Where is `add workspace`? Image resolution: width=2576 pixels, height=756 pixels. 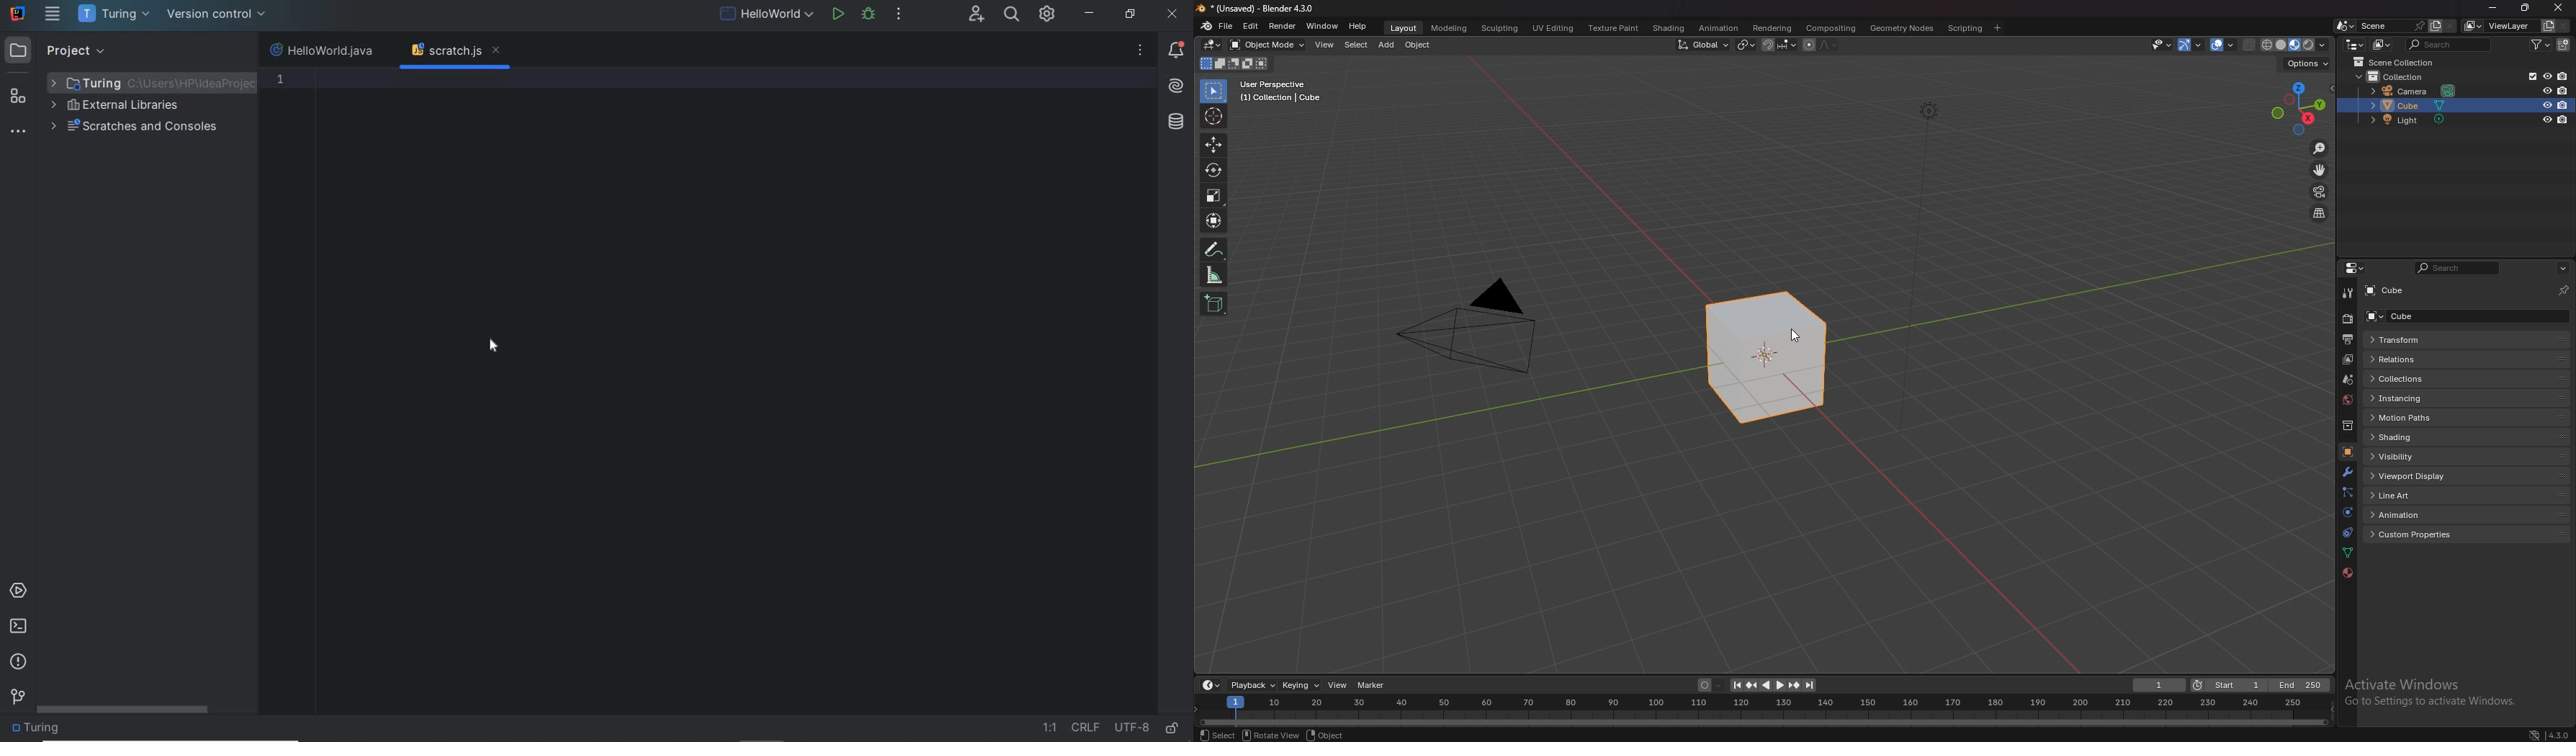
add workspace is located at coordinates (1997, 28).